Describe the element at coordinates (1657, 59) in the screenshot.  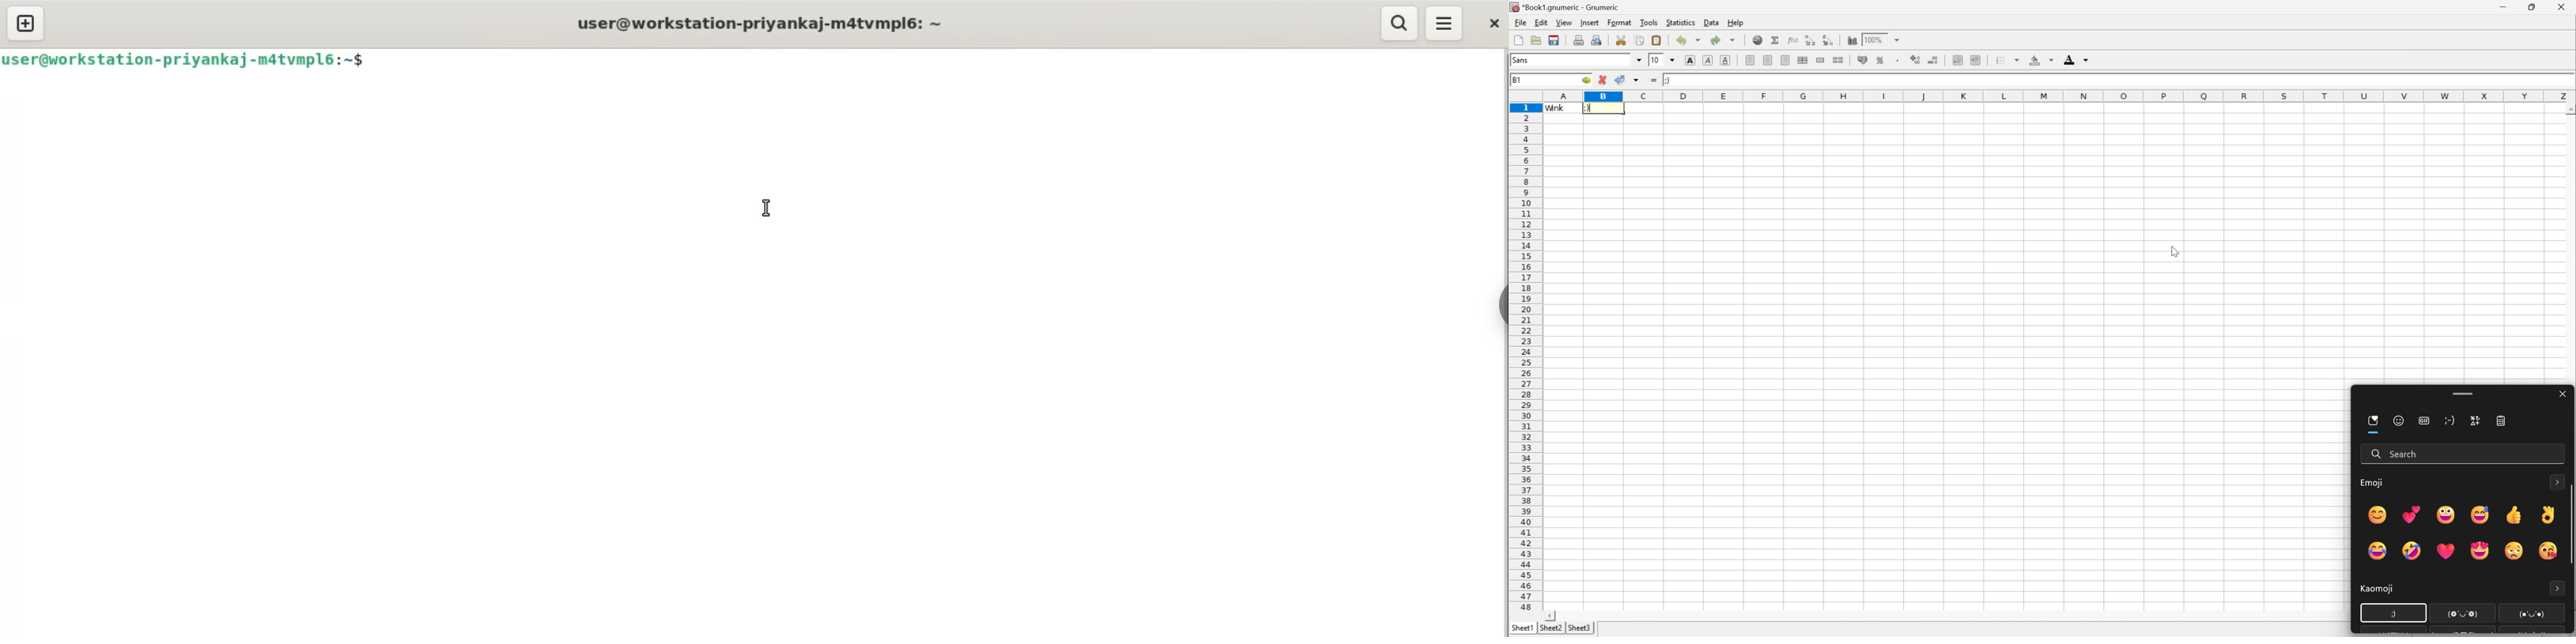
I see `10` at that location.